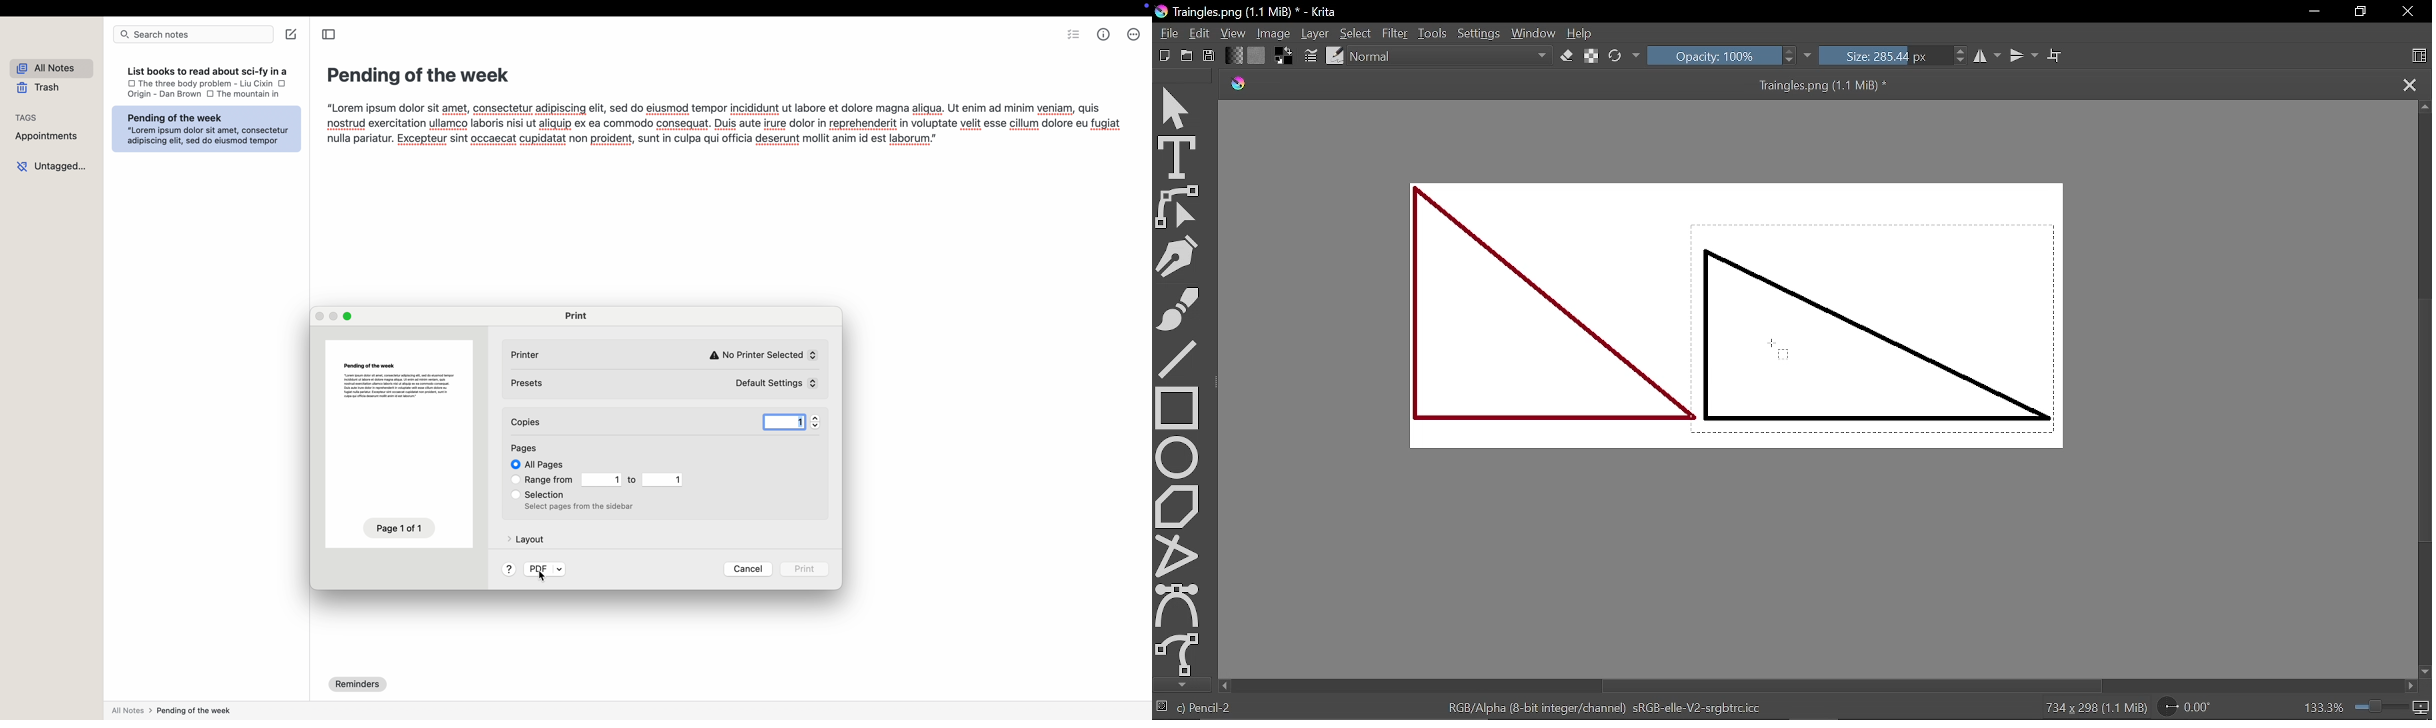 This screenshot has width=2436, height=728. What do you see at coordinates (416, 74) in the screenshot?
I see ` Pending of the week` at bounding box center [416, 74].